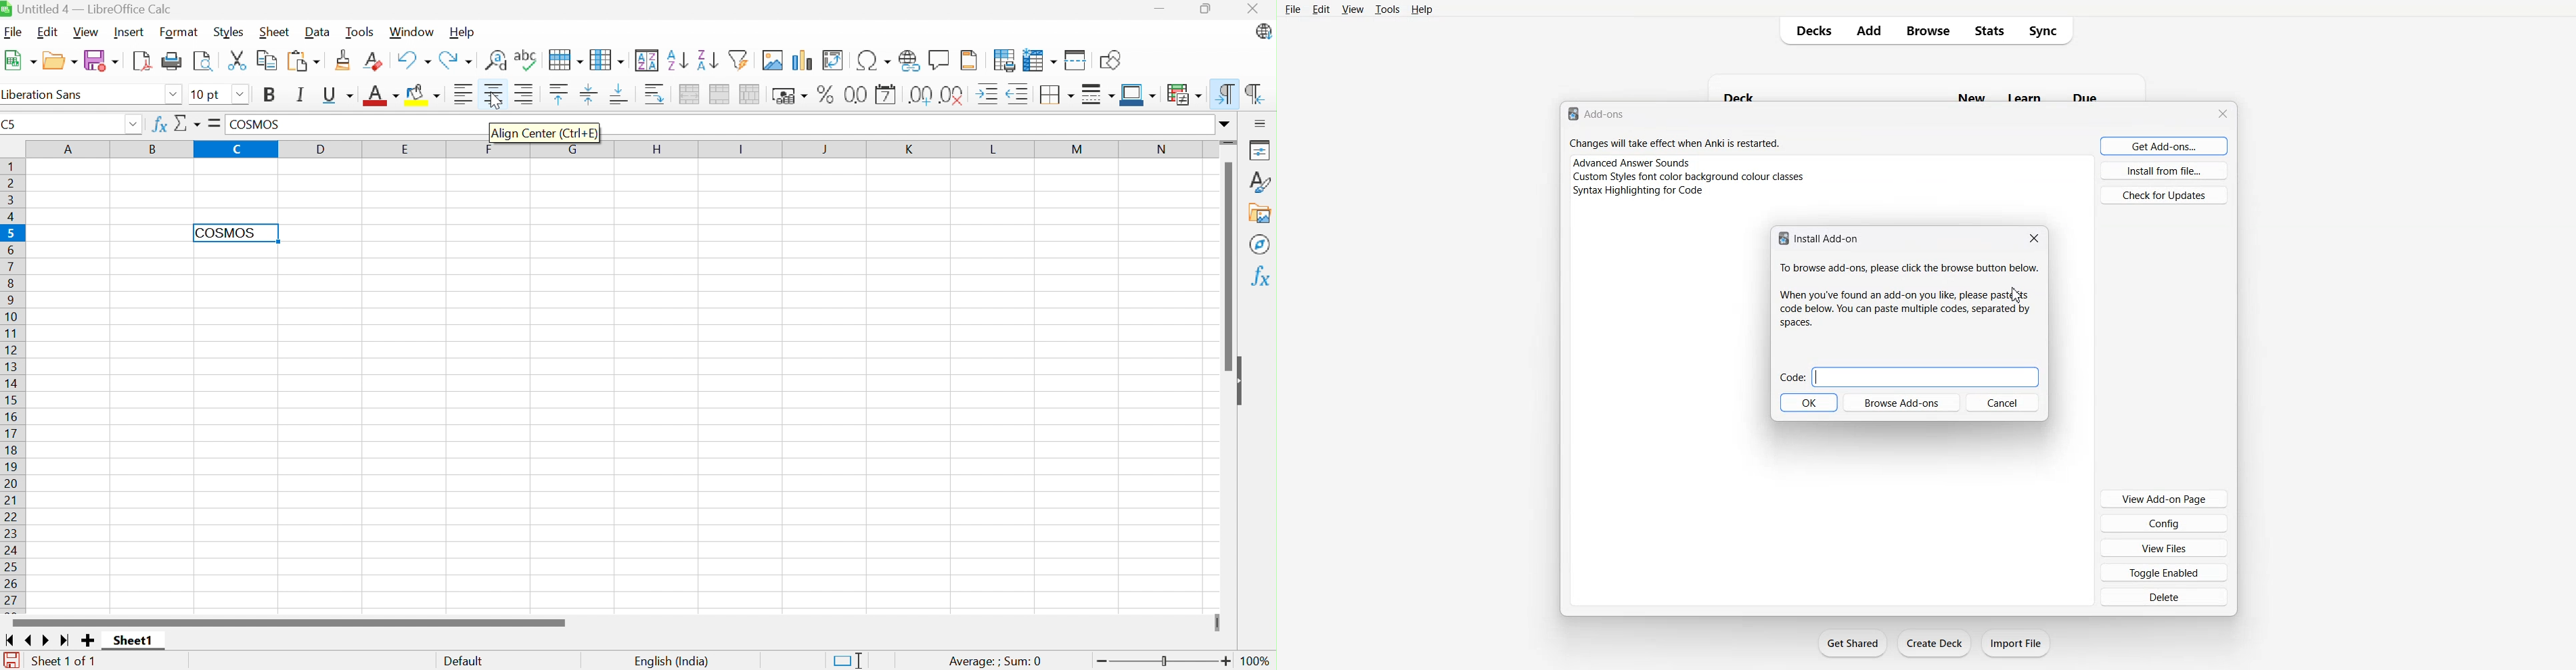 This screenshot has width=2576, height=672. I want to click on logo, so click(1782, 239).